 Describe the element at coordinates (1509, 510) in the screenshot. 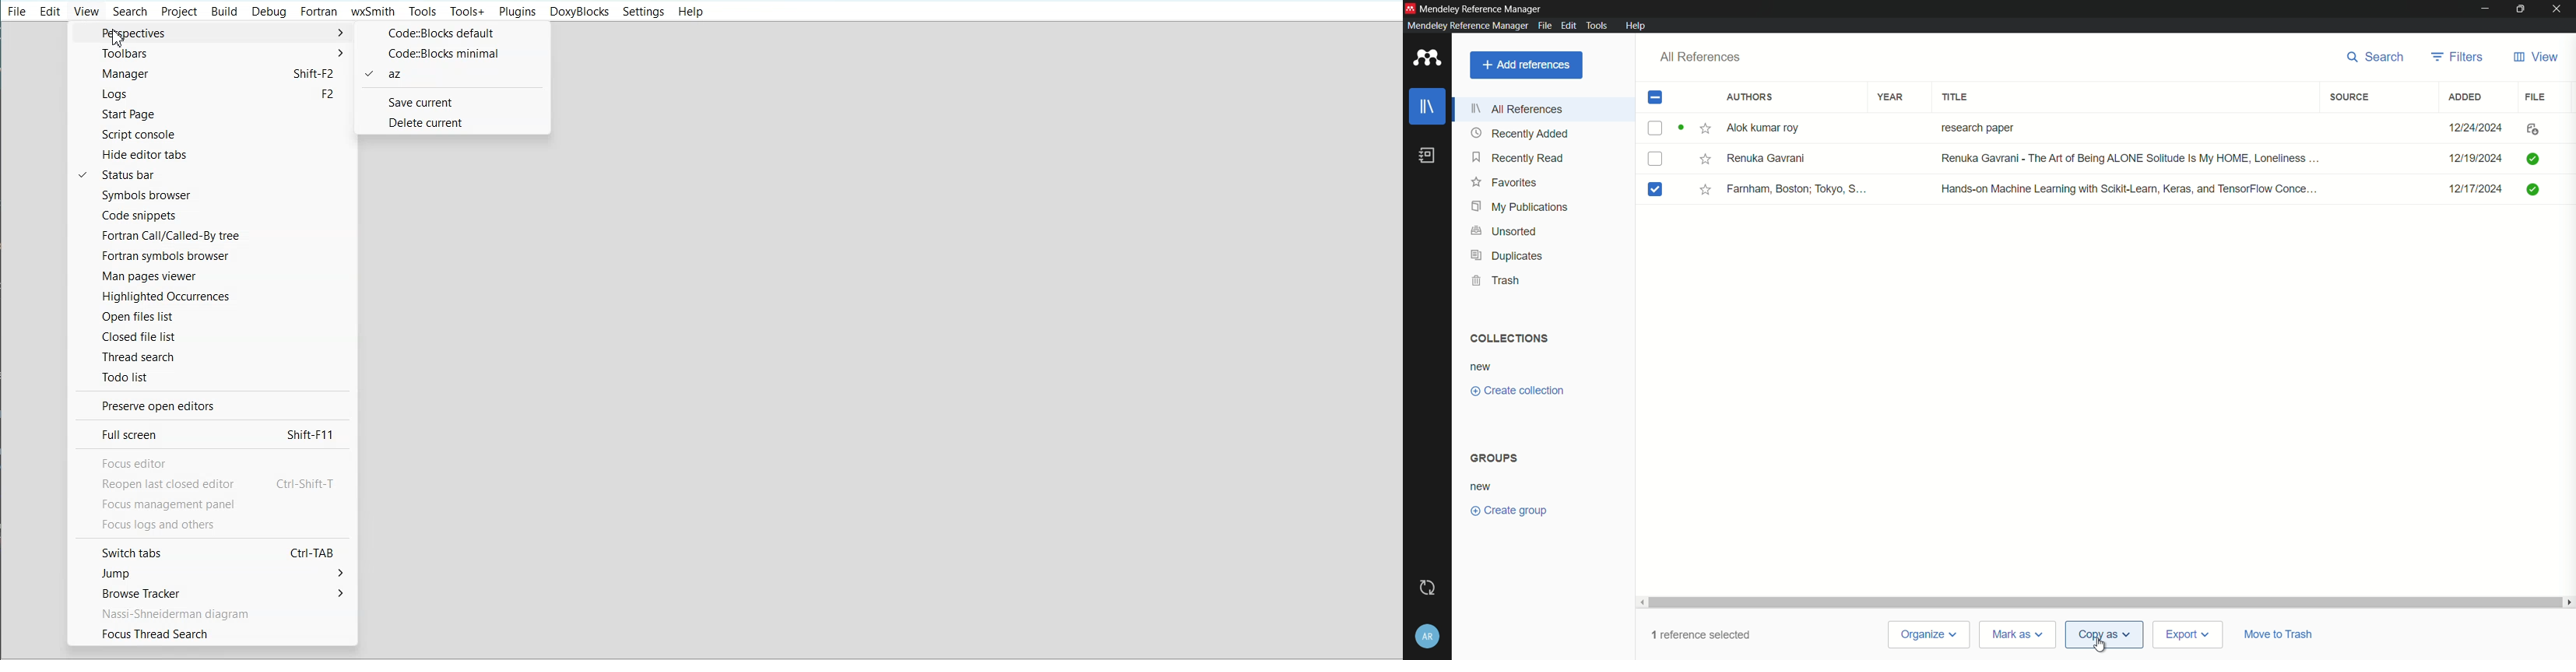

I see `create group` at that location.